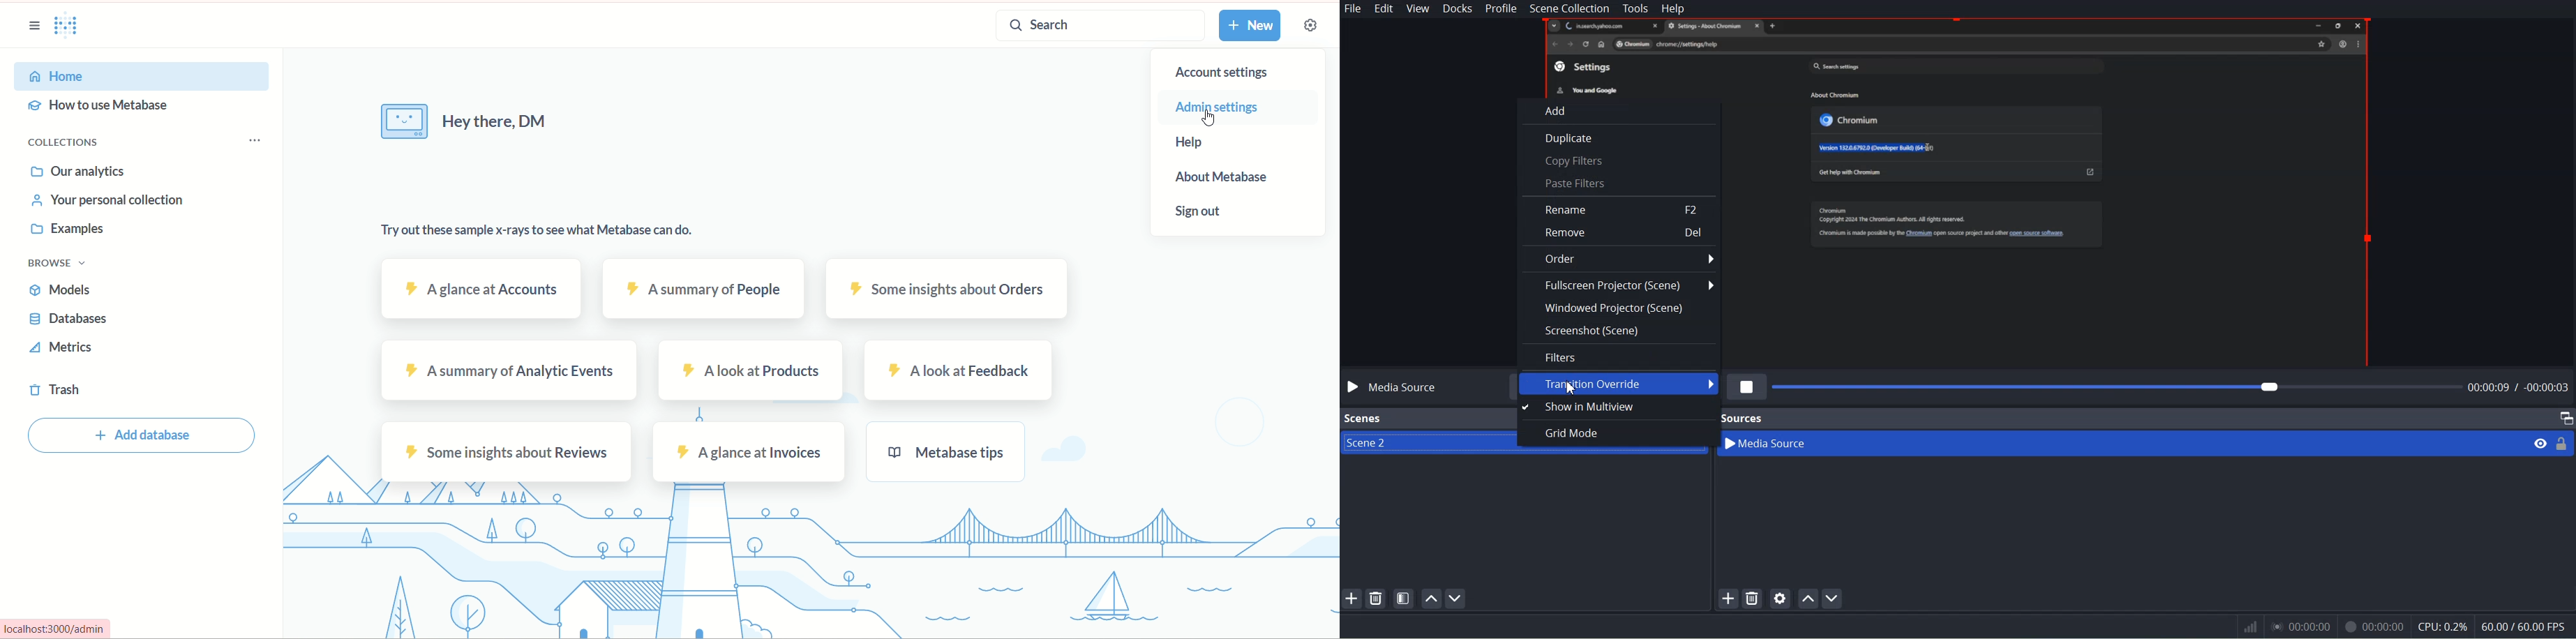 This screenshot has width=2576, height=644. What do you see at coordinates (55, 393) in the screenshot?
I see `trash` at bounding box center [55, 393].